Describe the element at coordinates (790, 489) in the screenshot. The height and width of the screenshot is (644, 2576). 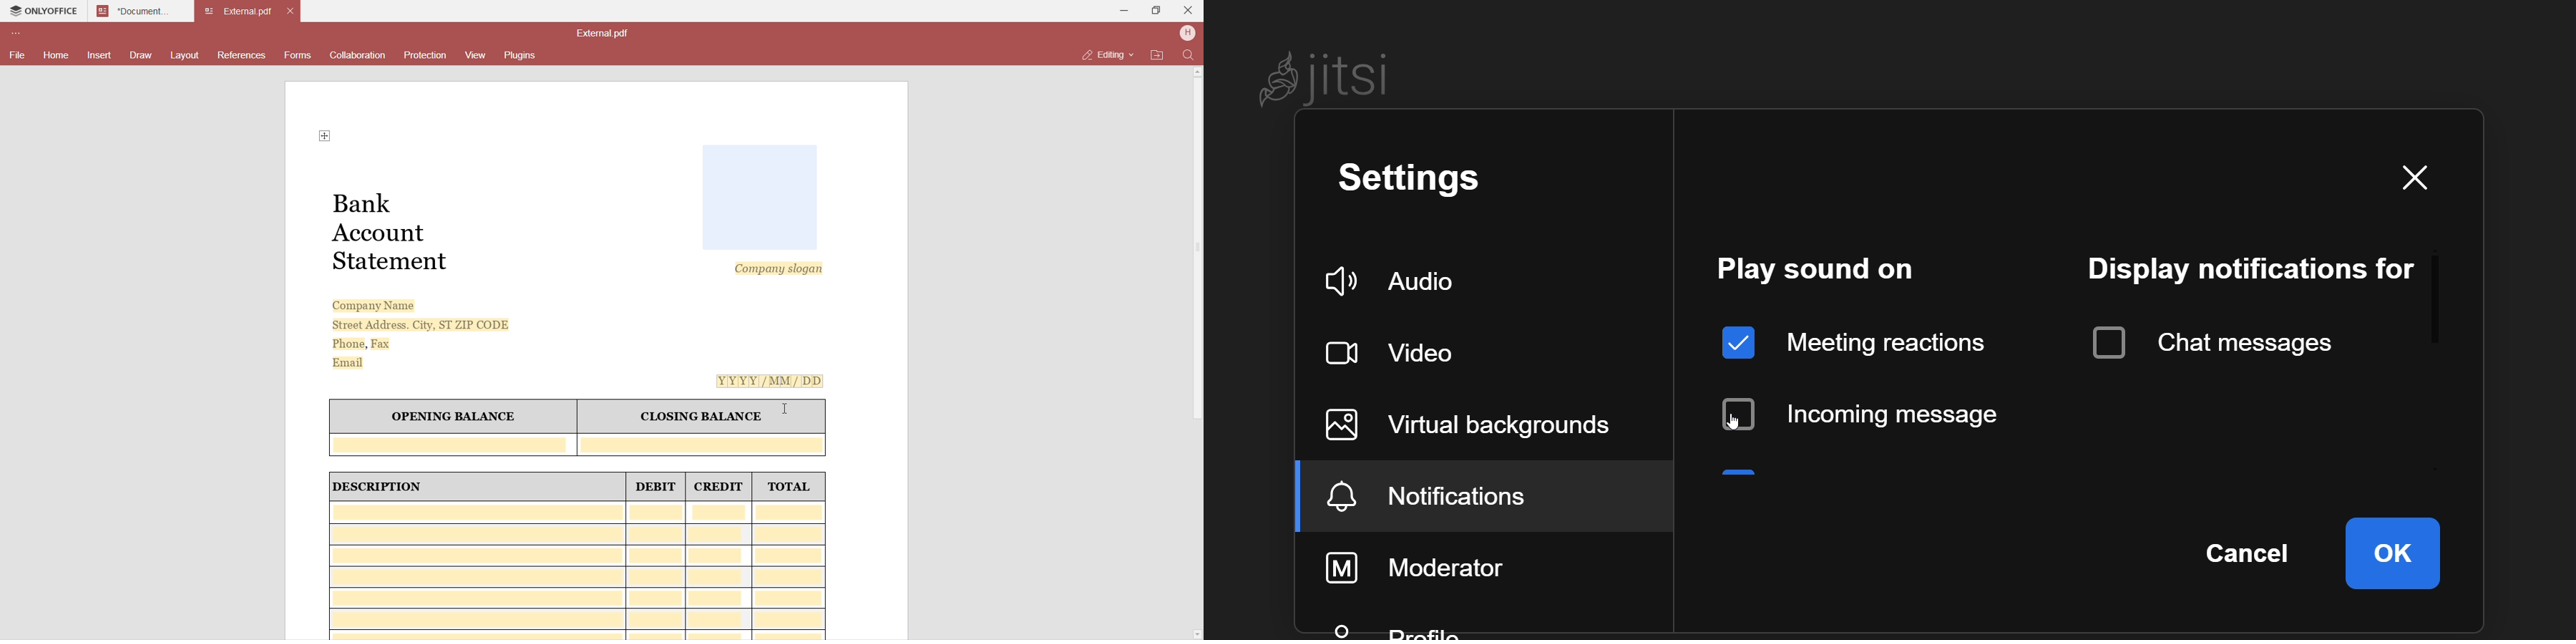
I see `TOTAL` at that location.